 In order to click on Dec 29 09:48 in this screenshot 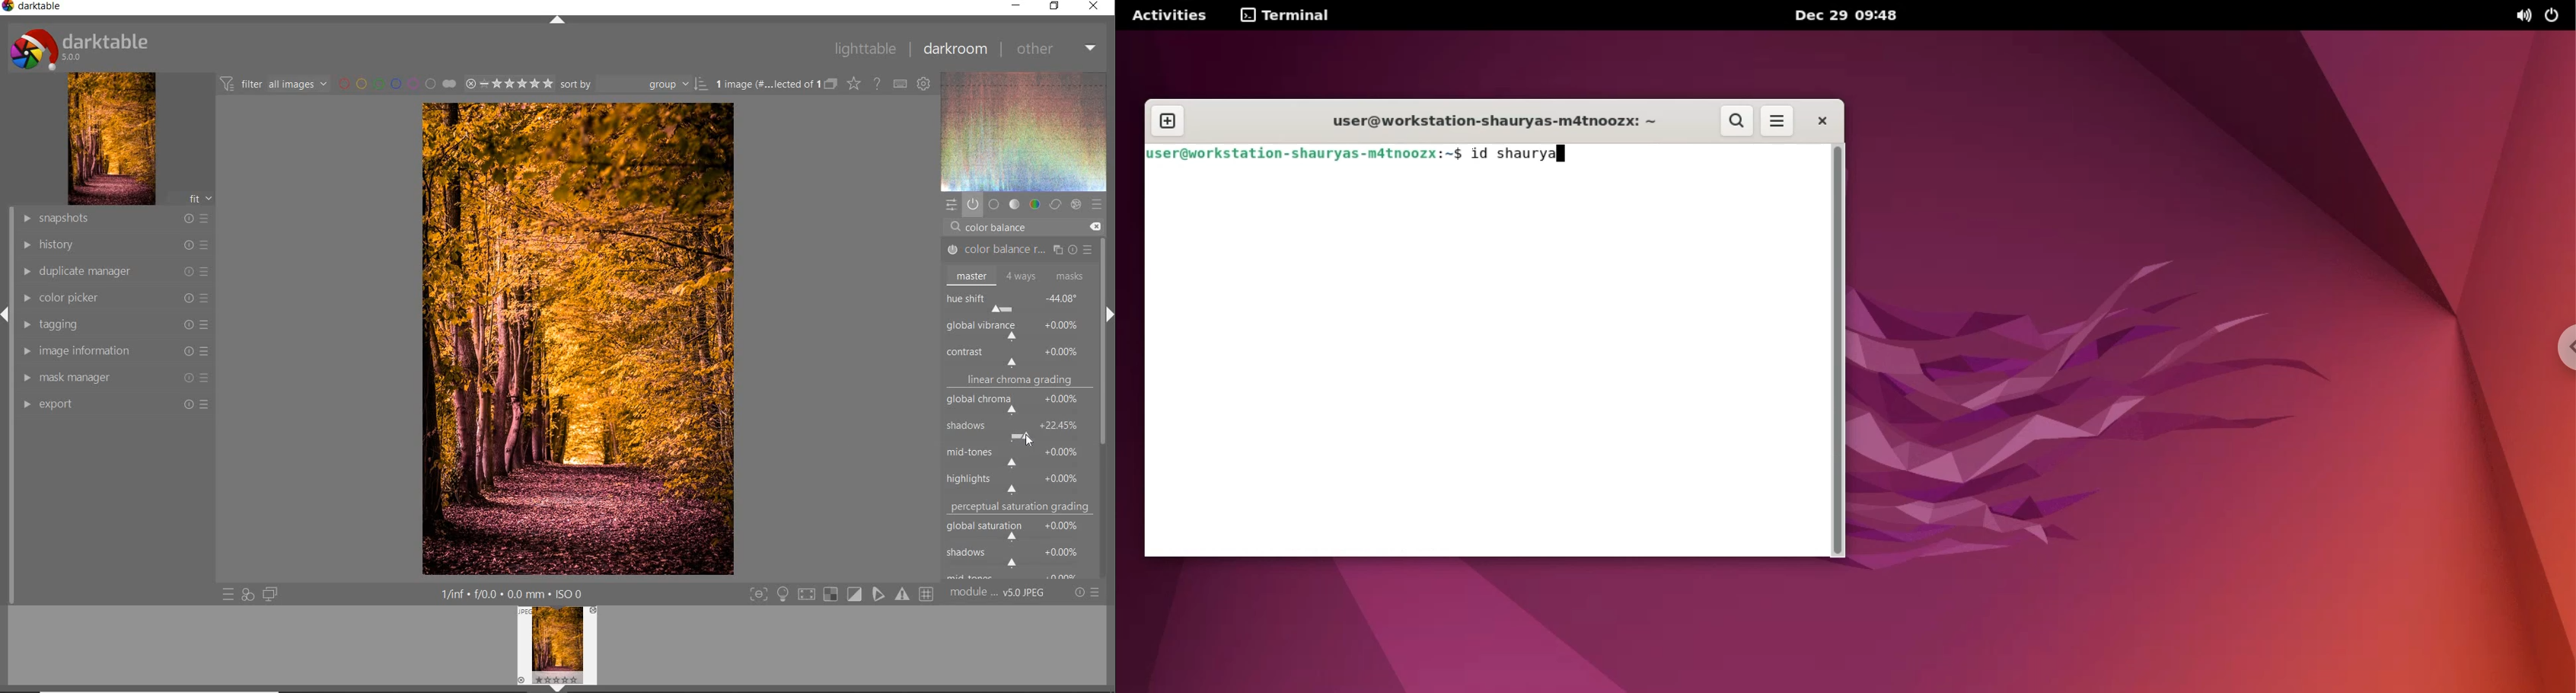, I will do `click(1863, 15)`.